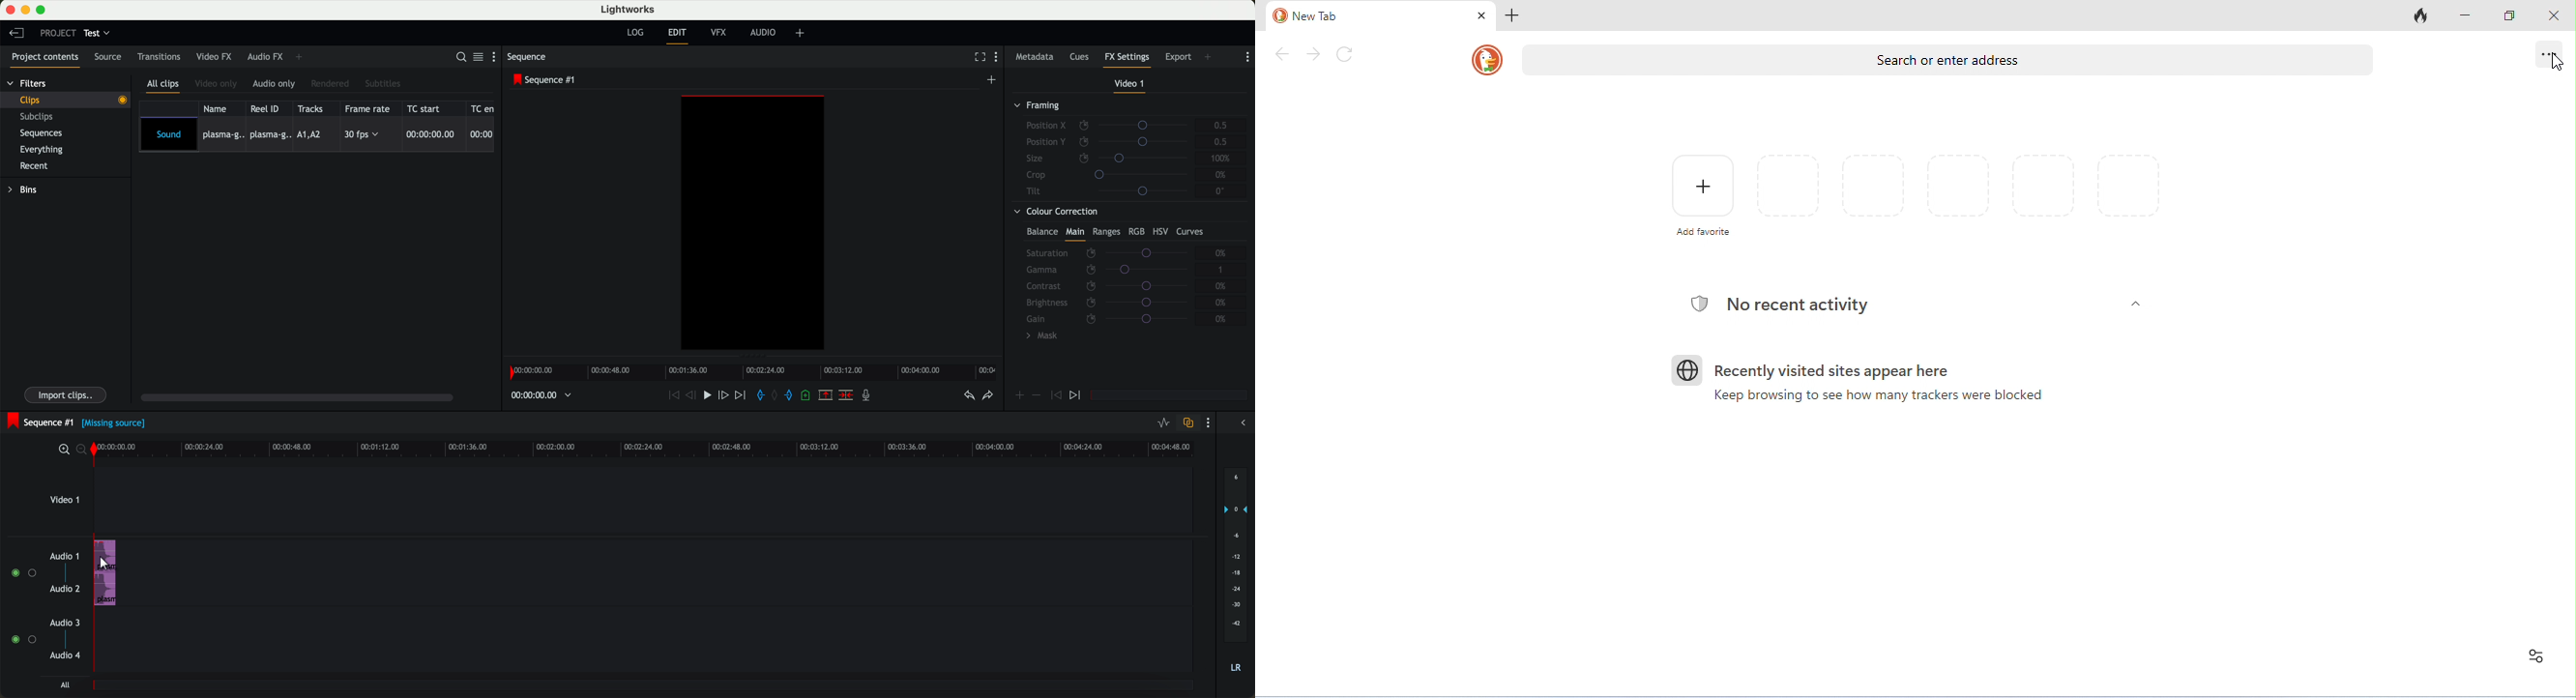 This screenshot has width=2576, height=700. Describe the element at coordinates (460, 58) in the screenshot. I see `search` at that location.